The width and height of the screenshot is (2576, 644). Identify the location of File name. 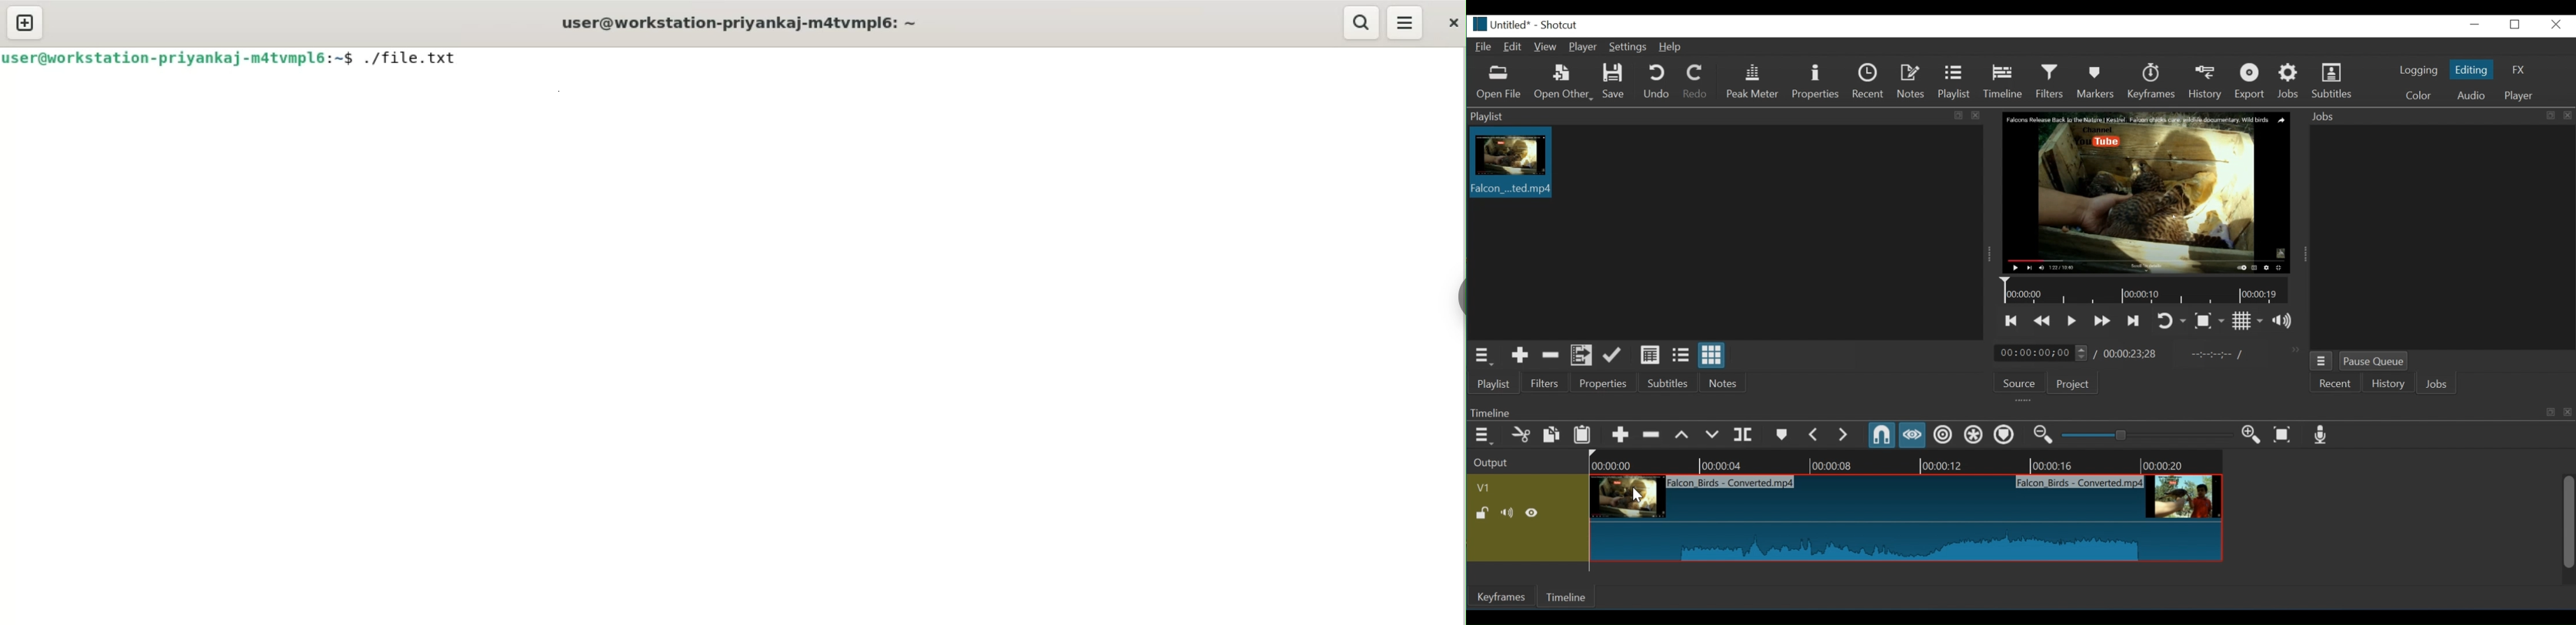
(1498, 24).